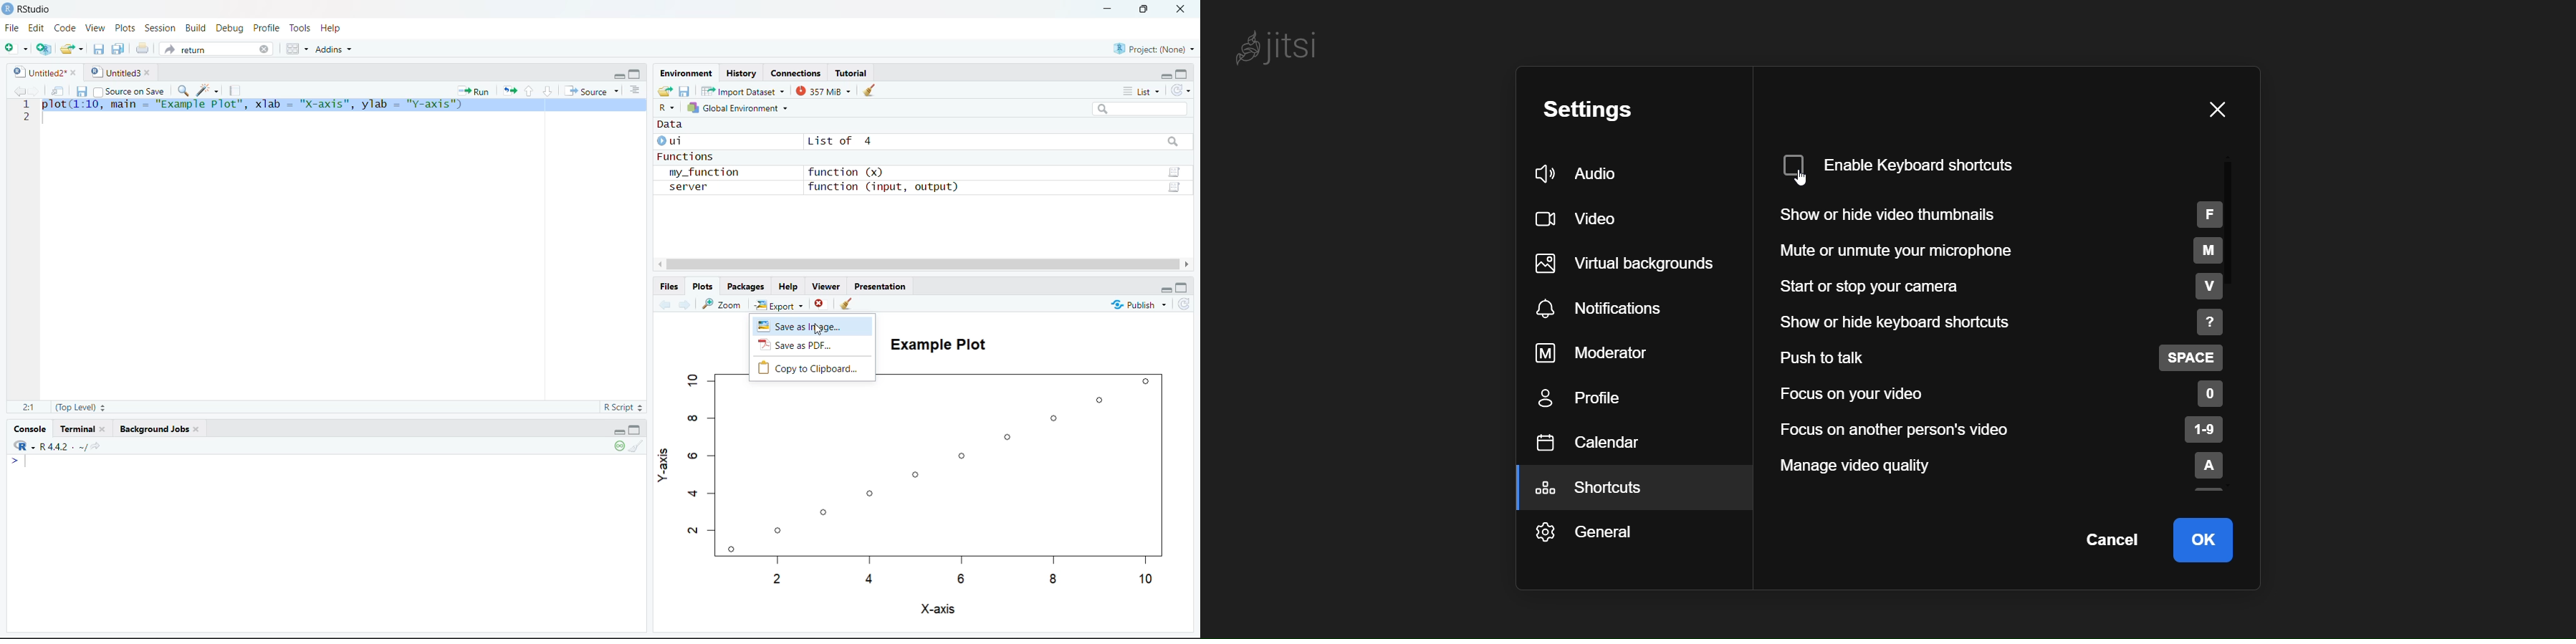 This screenshot has width=2576, height=644. What do you see at coordinates (1183, 73) in the screenshot?
I see `Maximize/Restore` at bounding box center [1183, 73].